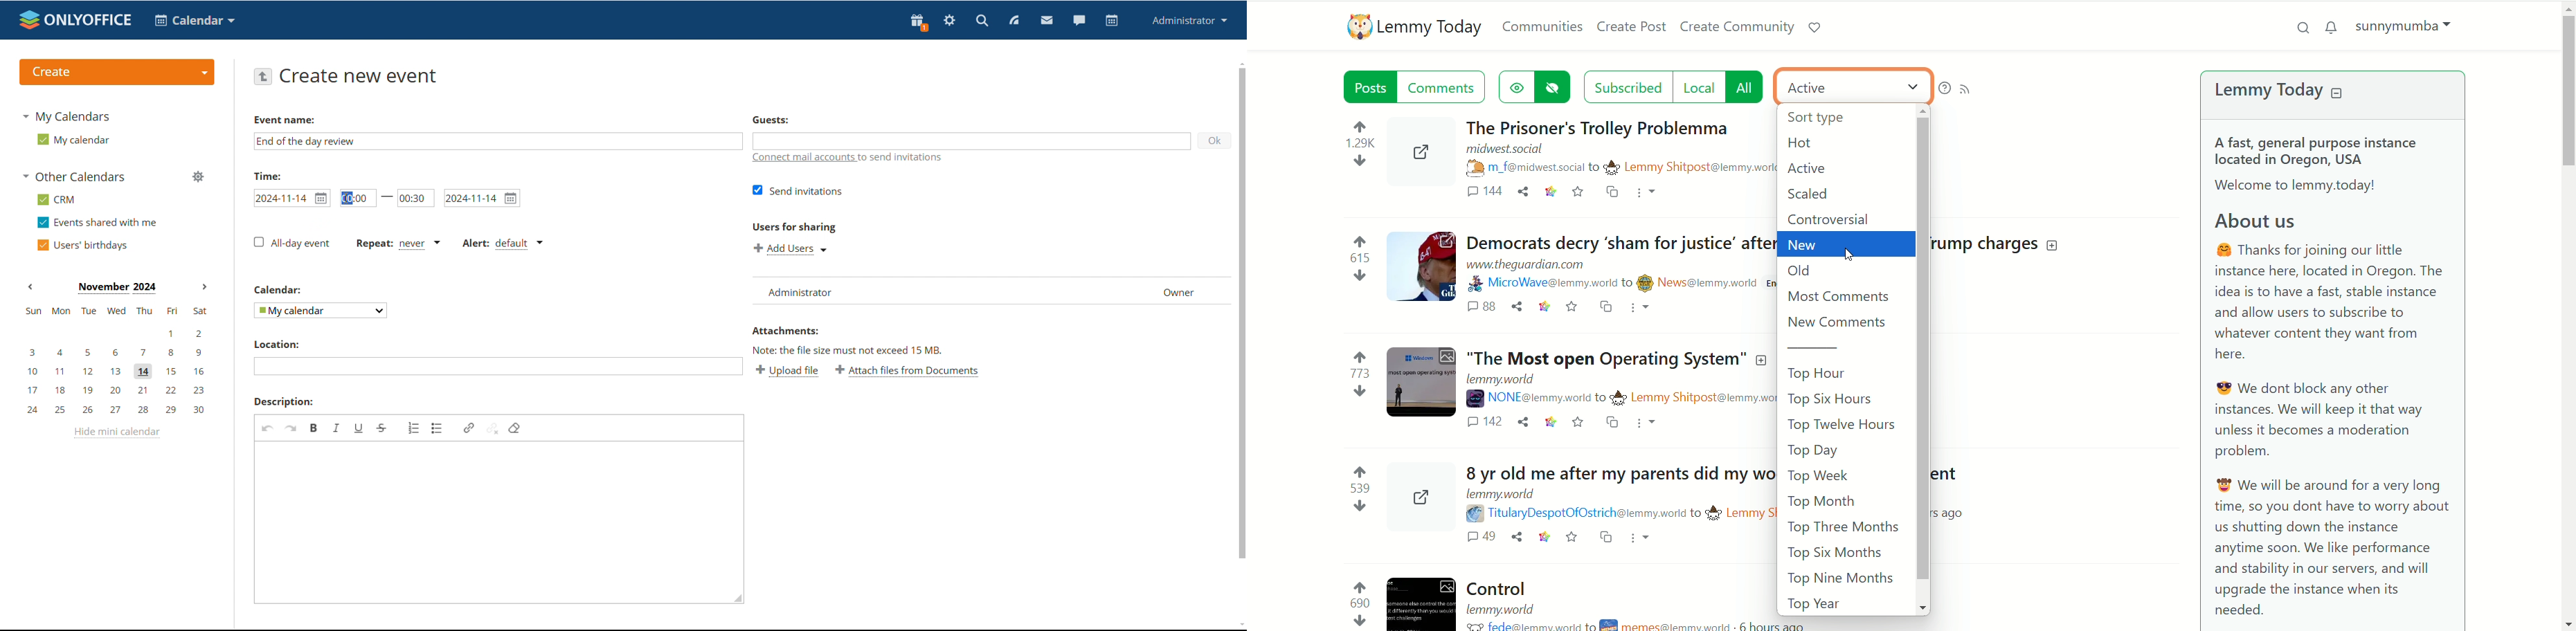 Image resolution: width=2576 pixels, height=644 pixels. I want to click on TitularyDespotOfOstrich@lemmy.world to Lemmy Shitpost@lemmy.world, so click(1622, 513).